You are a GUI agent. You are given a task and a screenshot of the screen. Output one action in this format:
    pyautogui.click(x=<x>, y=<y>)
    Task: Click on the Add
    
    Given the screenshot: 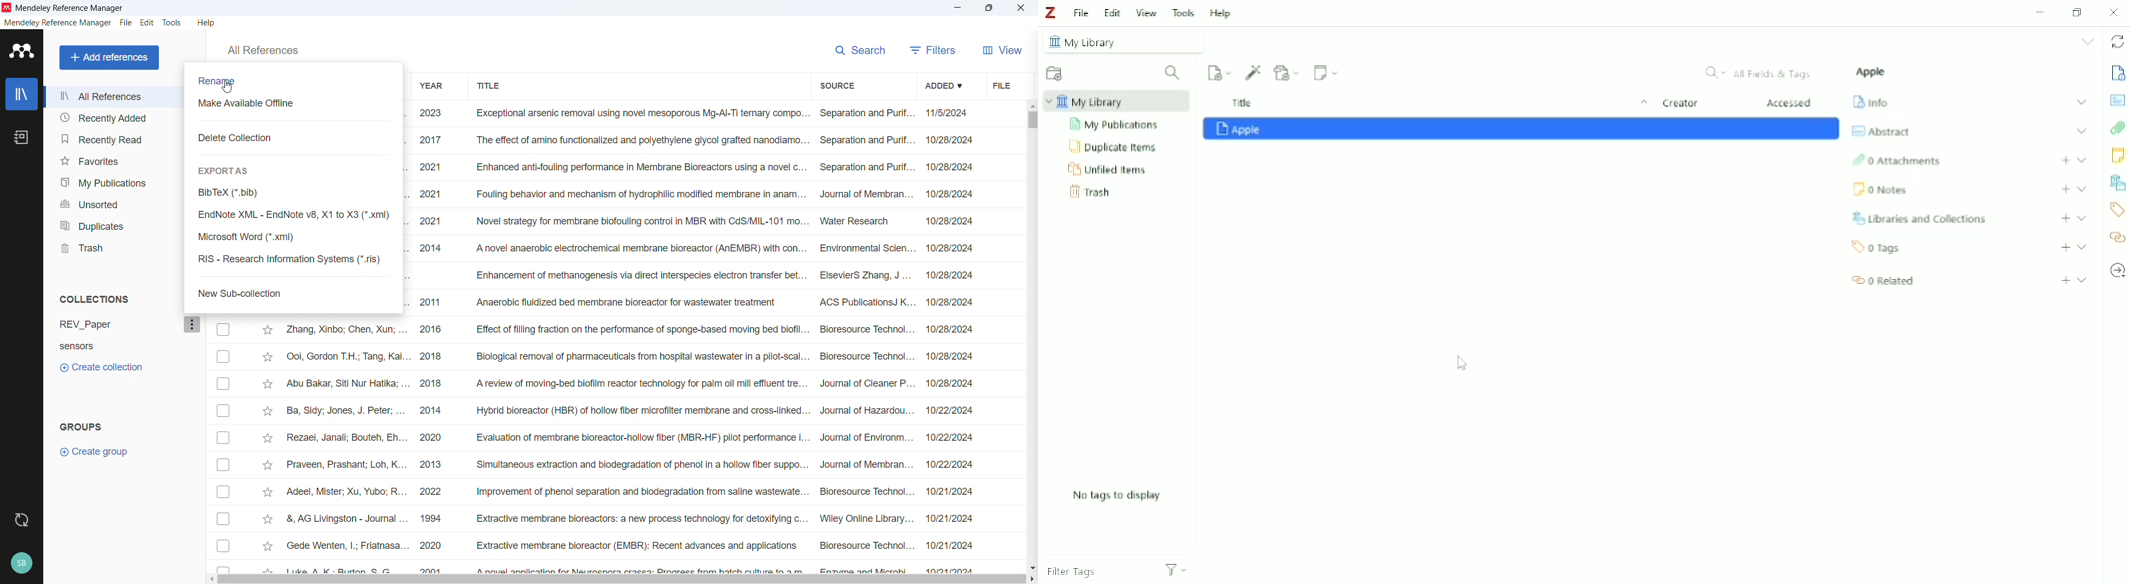 What is the action you would take?
    pyautogui.click(x=2066, y=218)
    